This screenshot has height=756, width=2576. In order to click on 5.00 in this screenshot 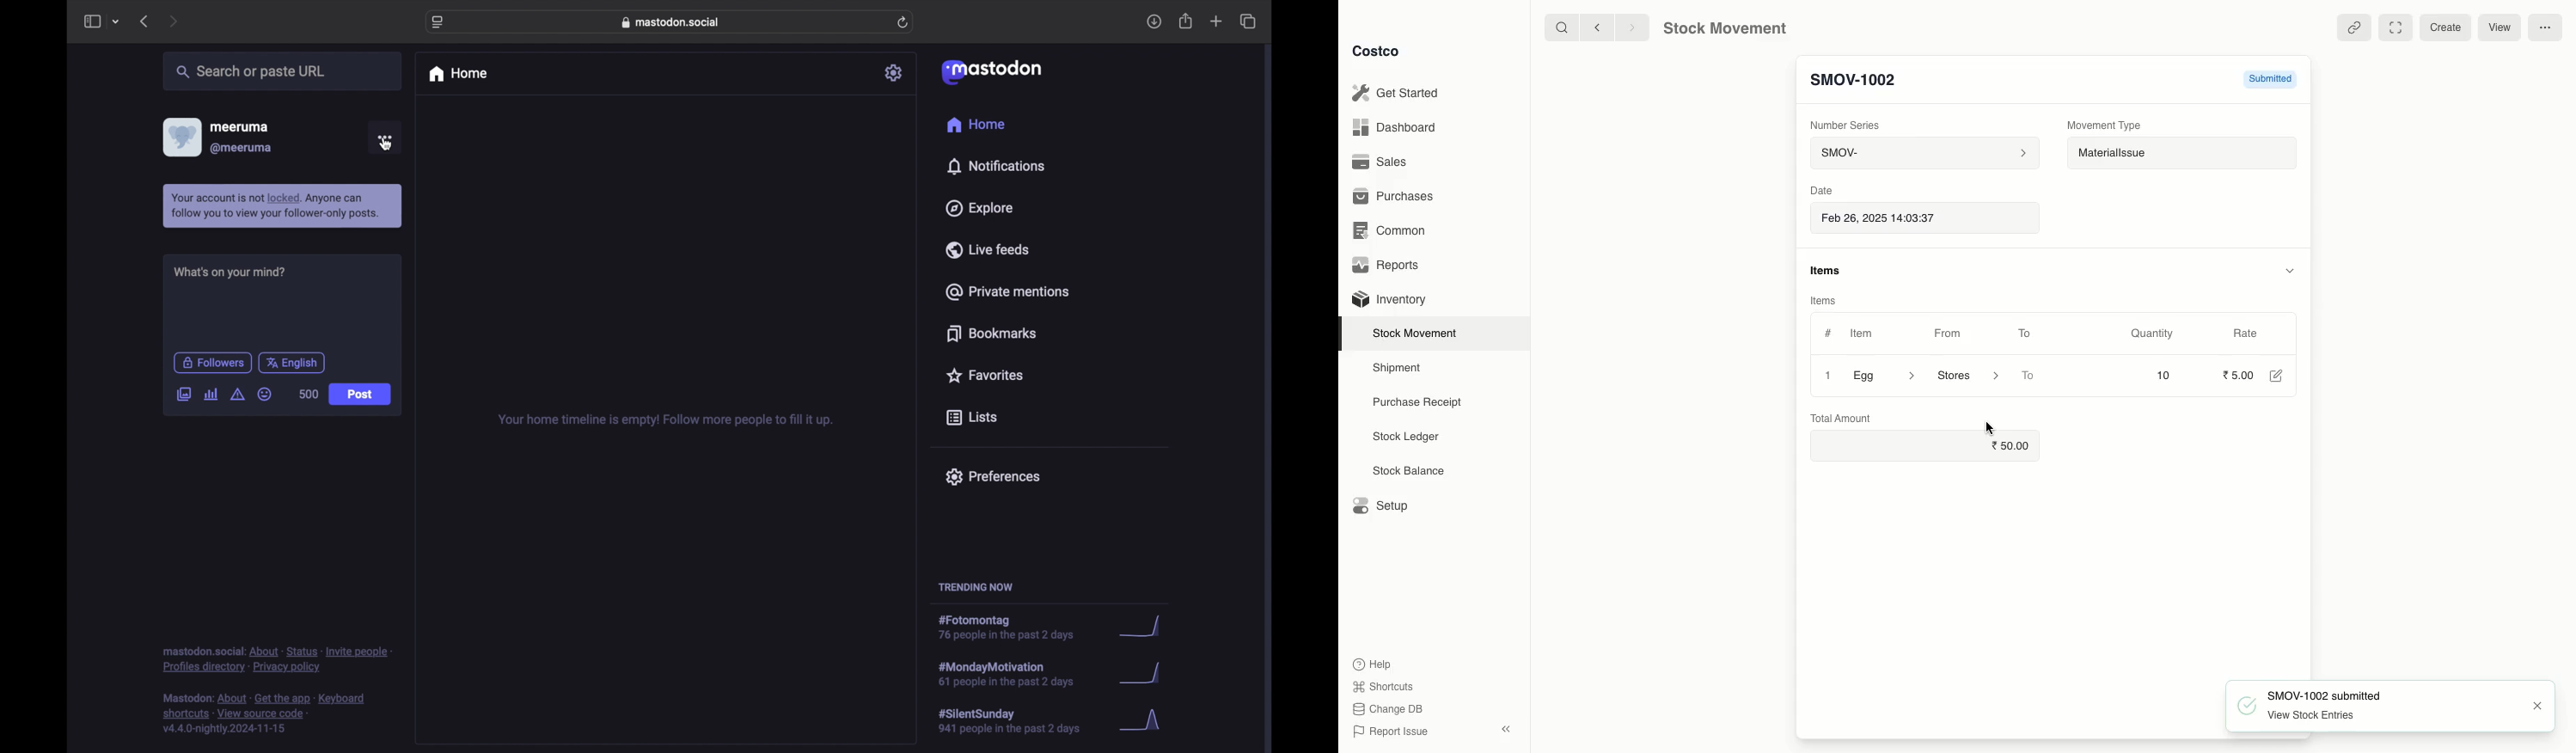, I will do `click(2239, 375)`.